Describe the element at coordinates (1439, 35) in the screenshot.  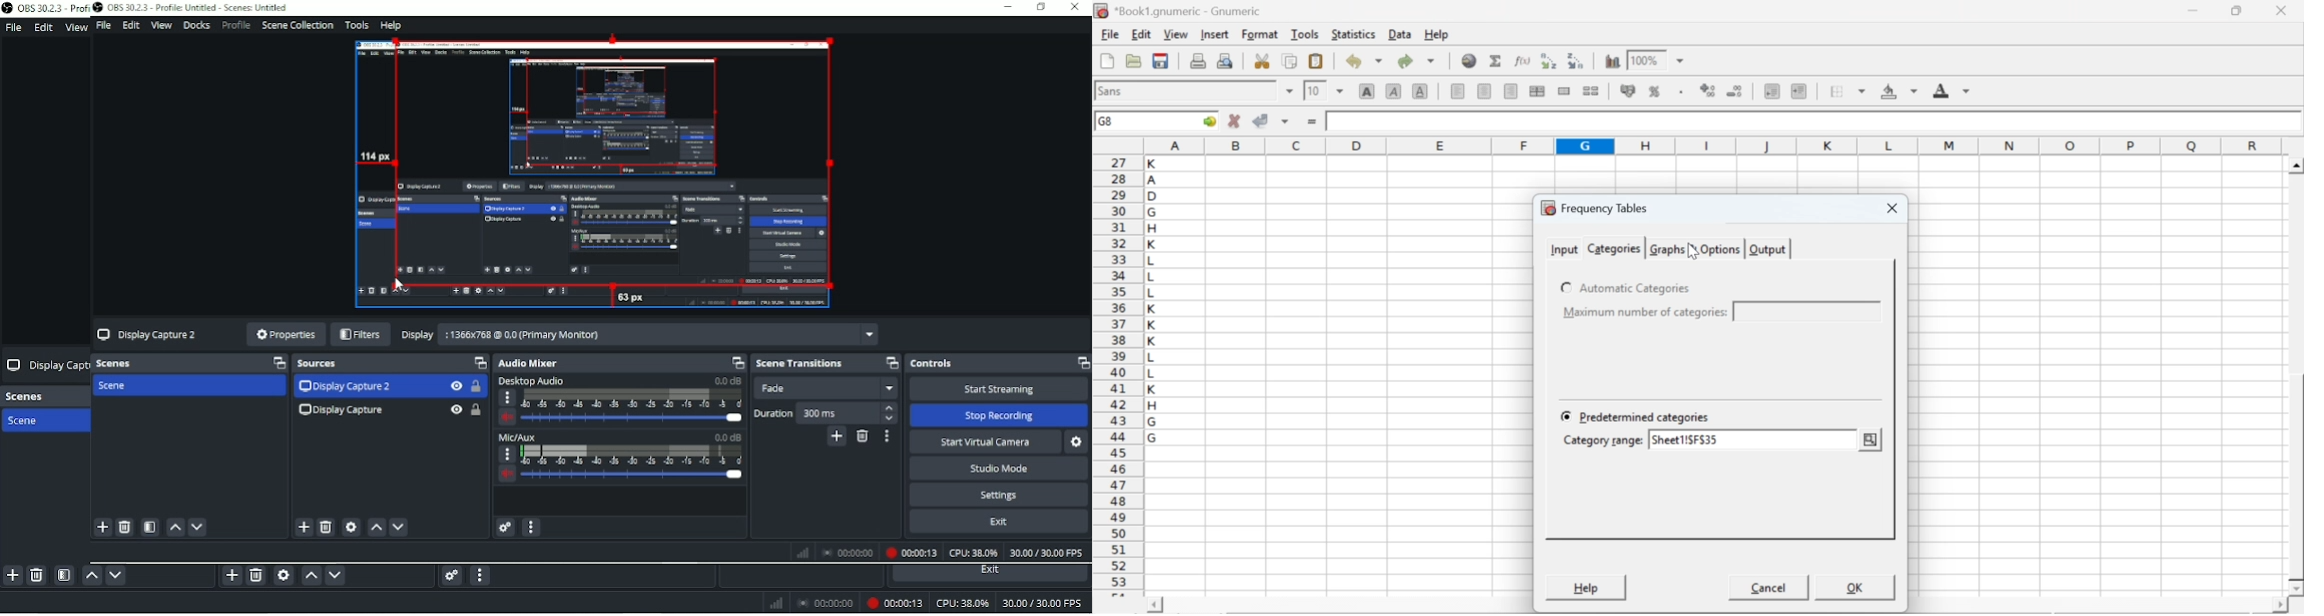
I see `help` at that location.